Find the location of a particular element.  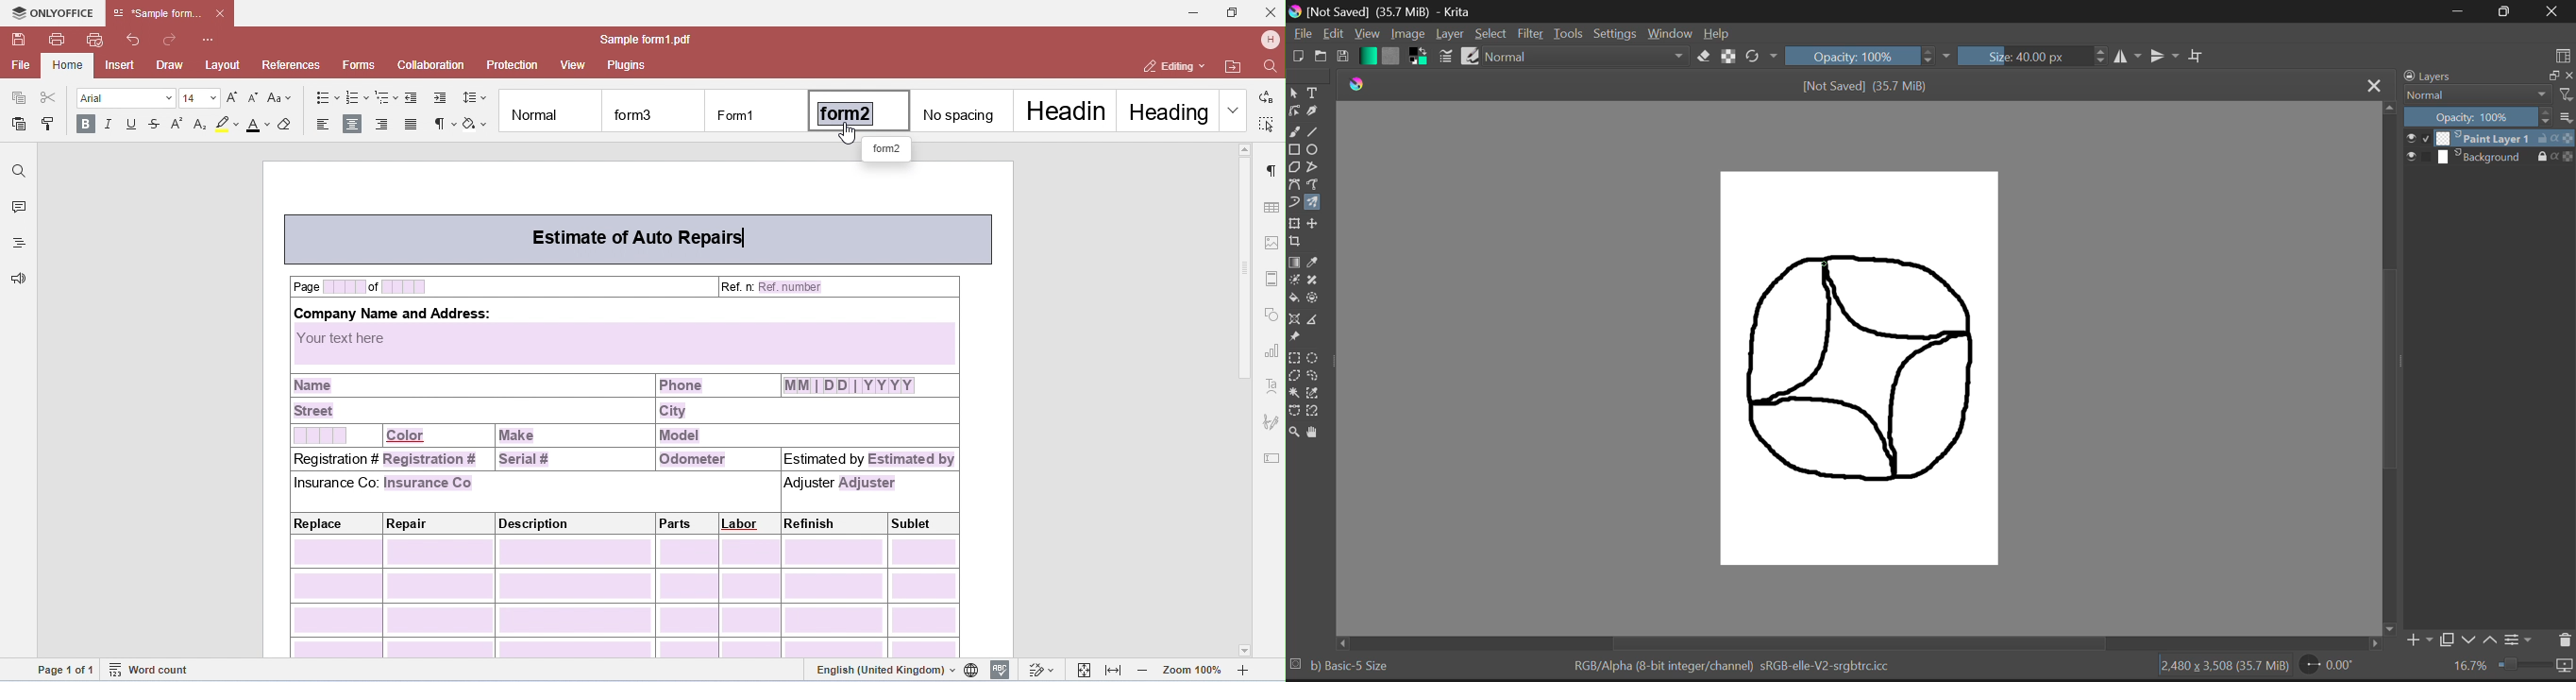

Lock Al is located at coordinates (1727, 56).